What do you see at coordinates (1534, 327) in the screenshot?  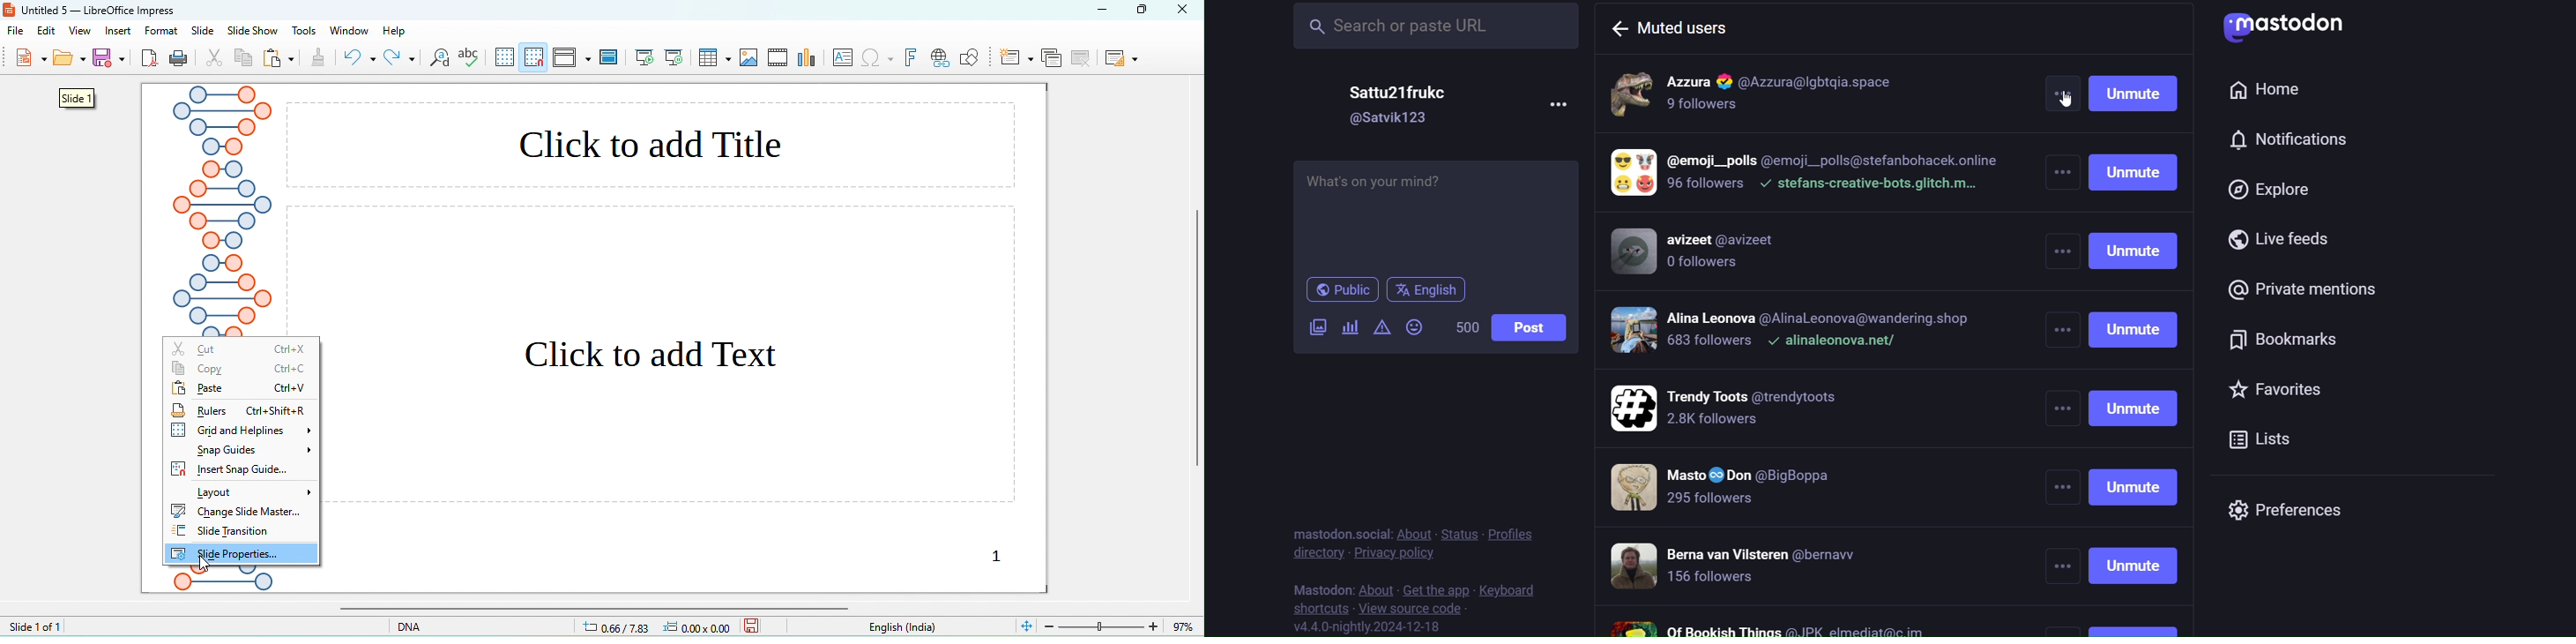 I see `post` at bounding box center [1534, 327].